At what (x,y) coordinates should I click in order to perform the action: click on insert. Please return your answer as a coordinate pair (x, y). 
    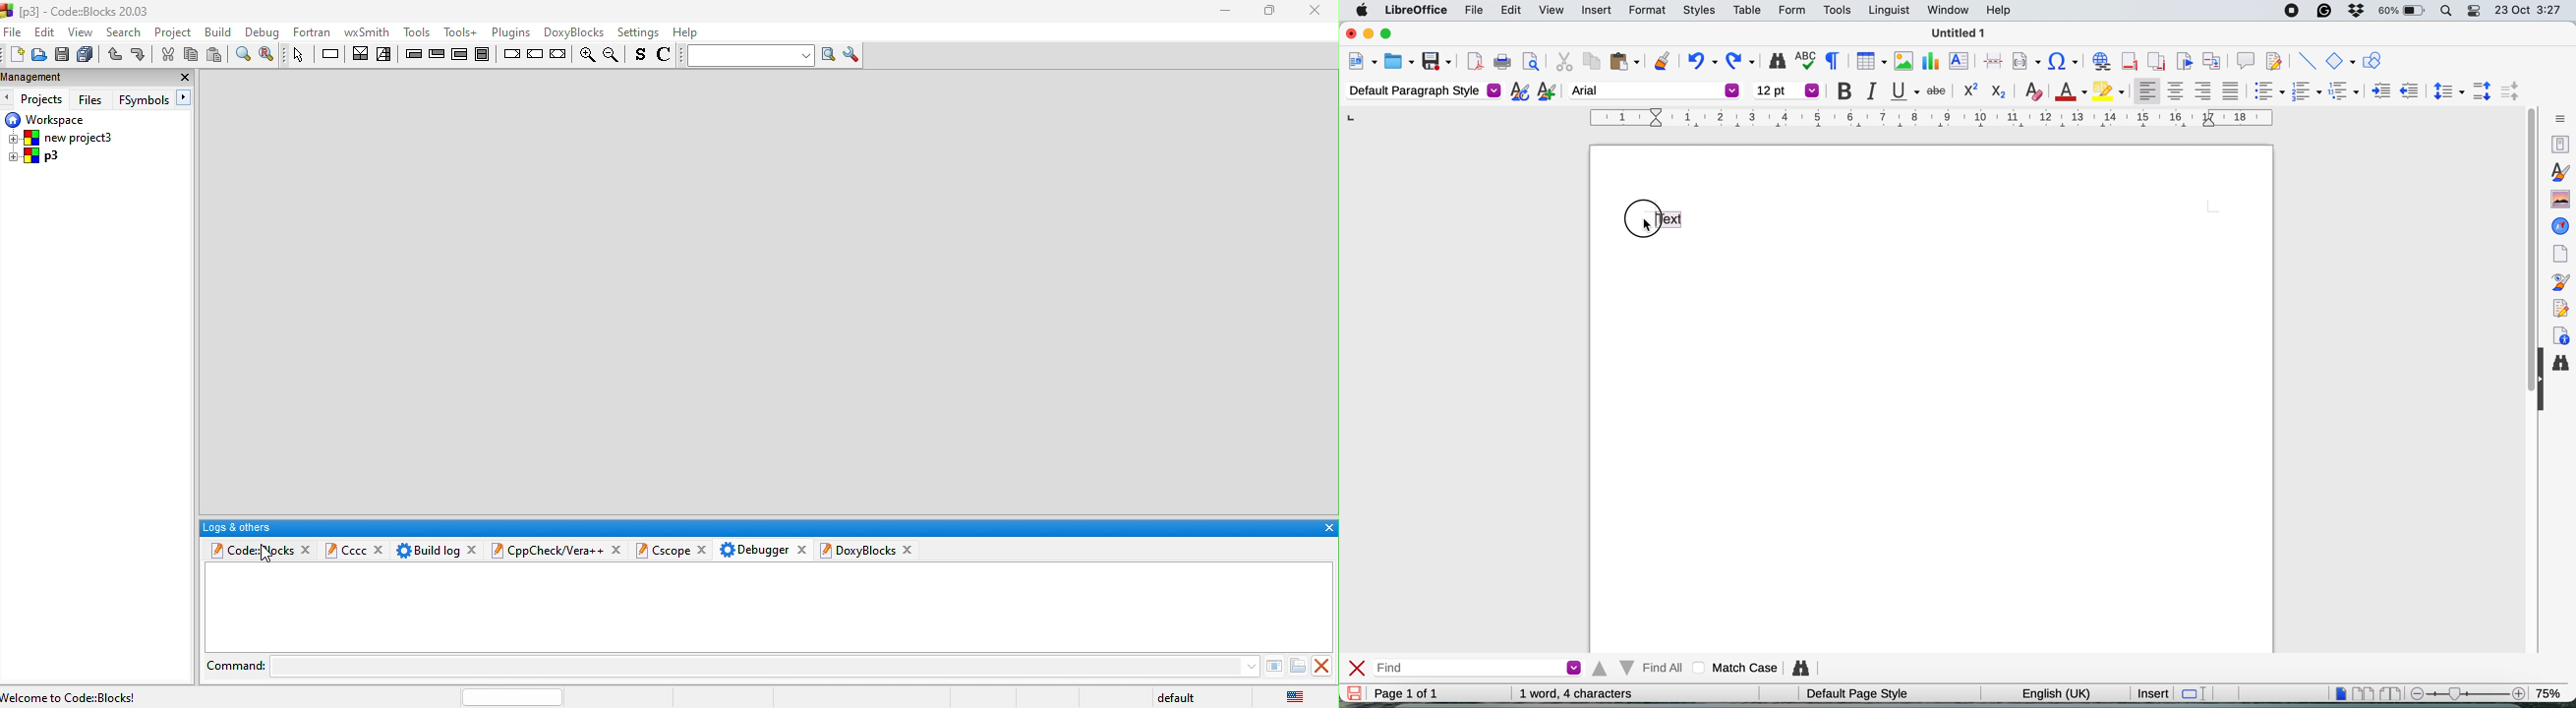
    Looking at the image, I should click on (2153, 693).